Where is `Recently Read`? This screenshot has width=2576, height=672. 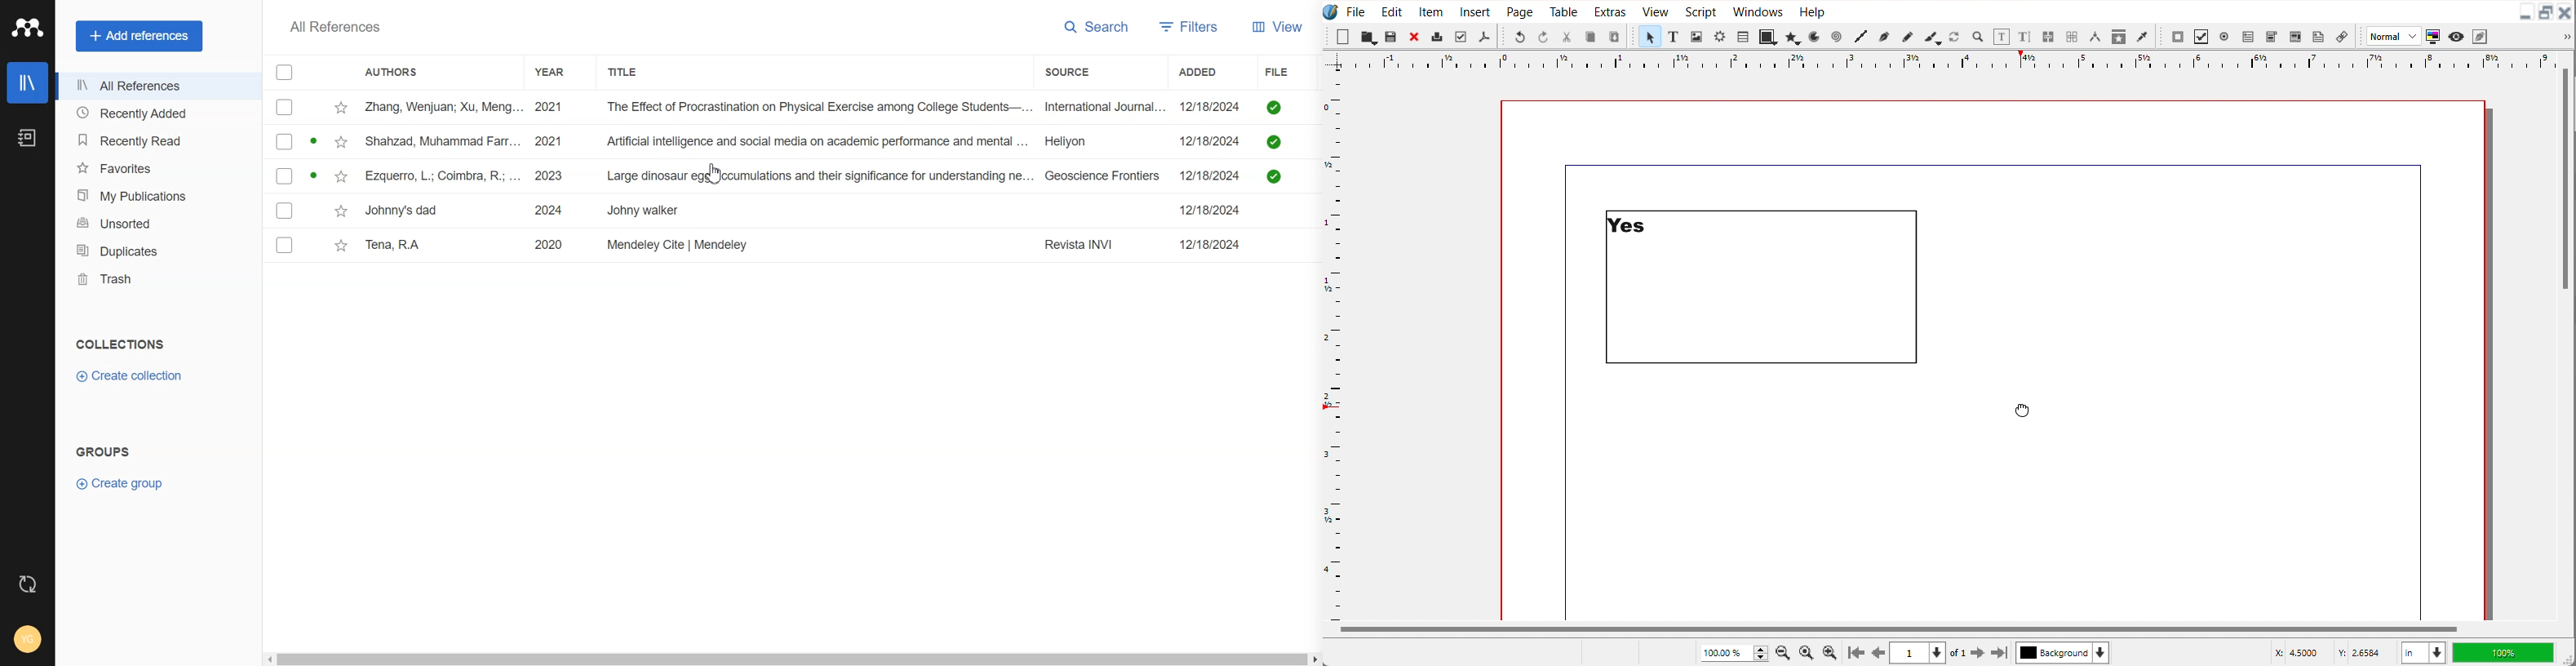 Recently Read is located at coordinates (156, 139).